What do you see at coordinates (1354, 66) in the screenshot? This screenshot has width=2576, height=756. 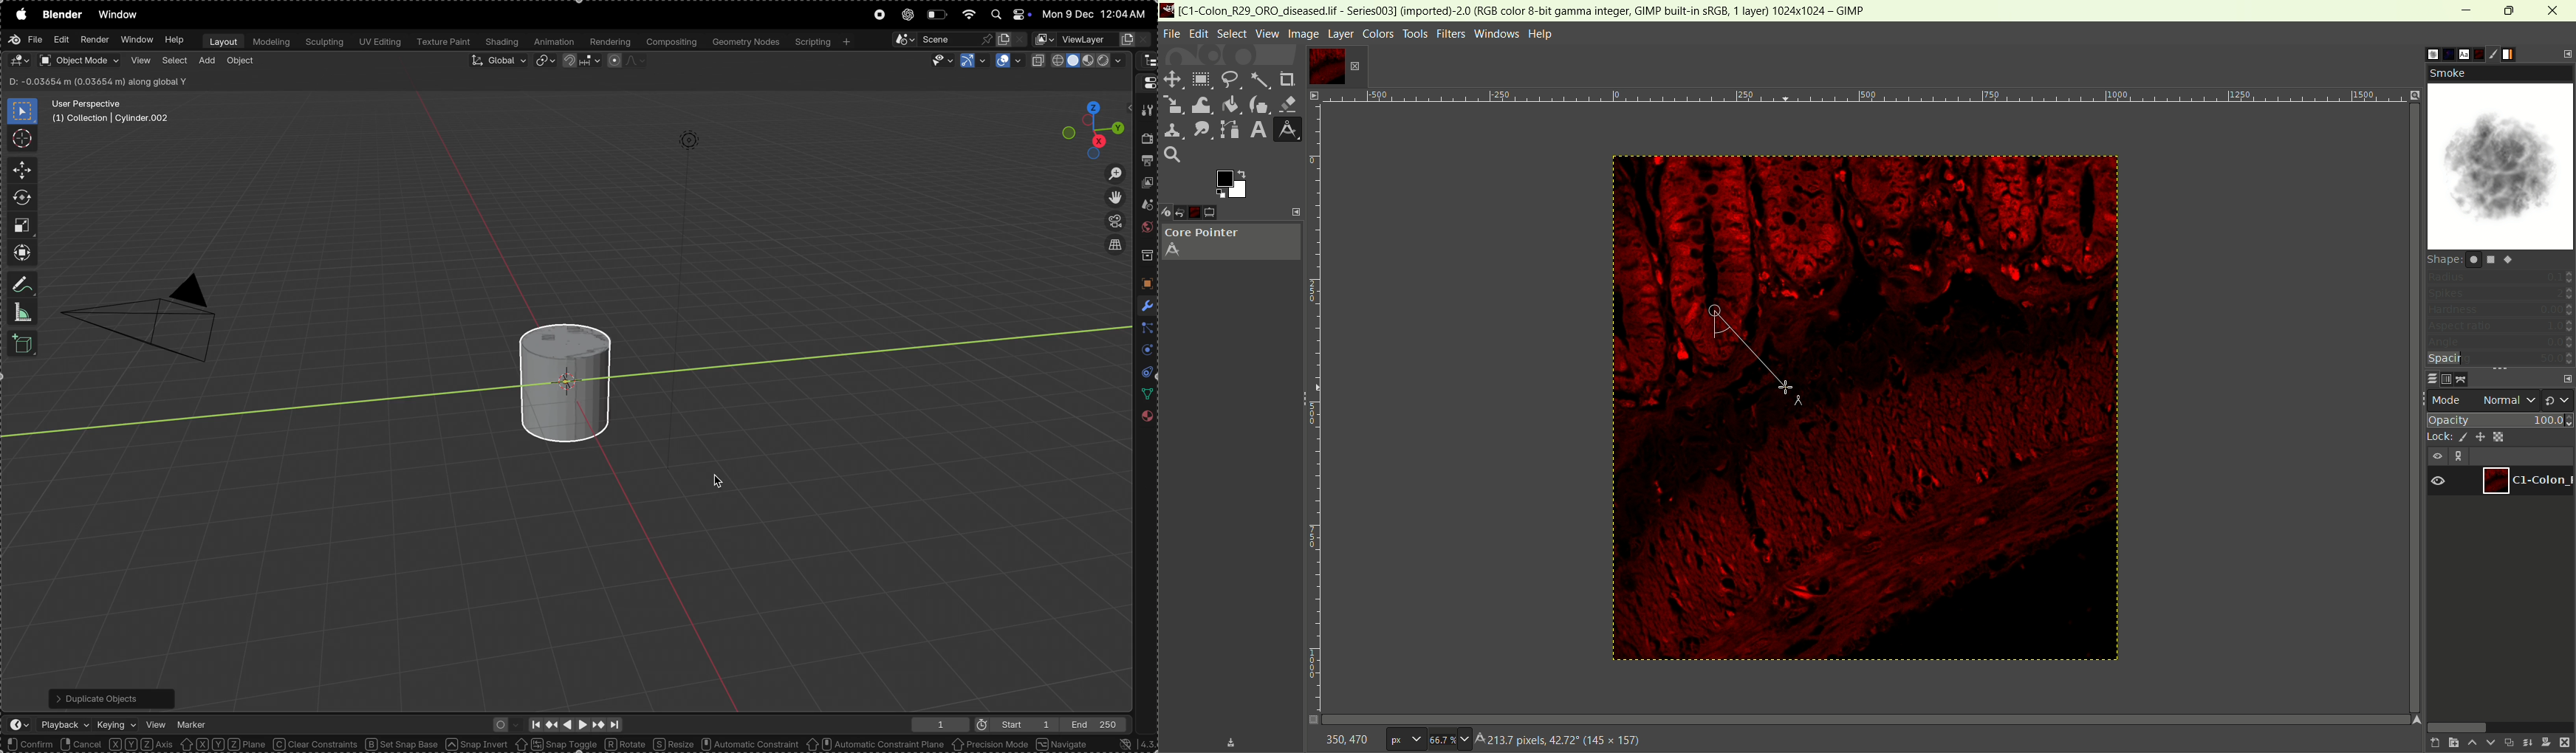 I see `close tab` at bounding box center [1354, 66].